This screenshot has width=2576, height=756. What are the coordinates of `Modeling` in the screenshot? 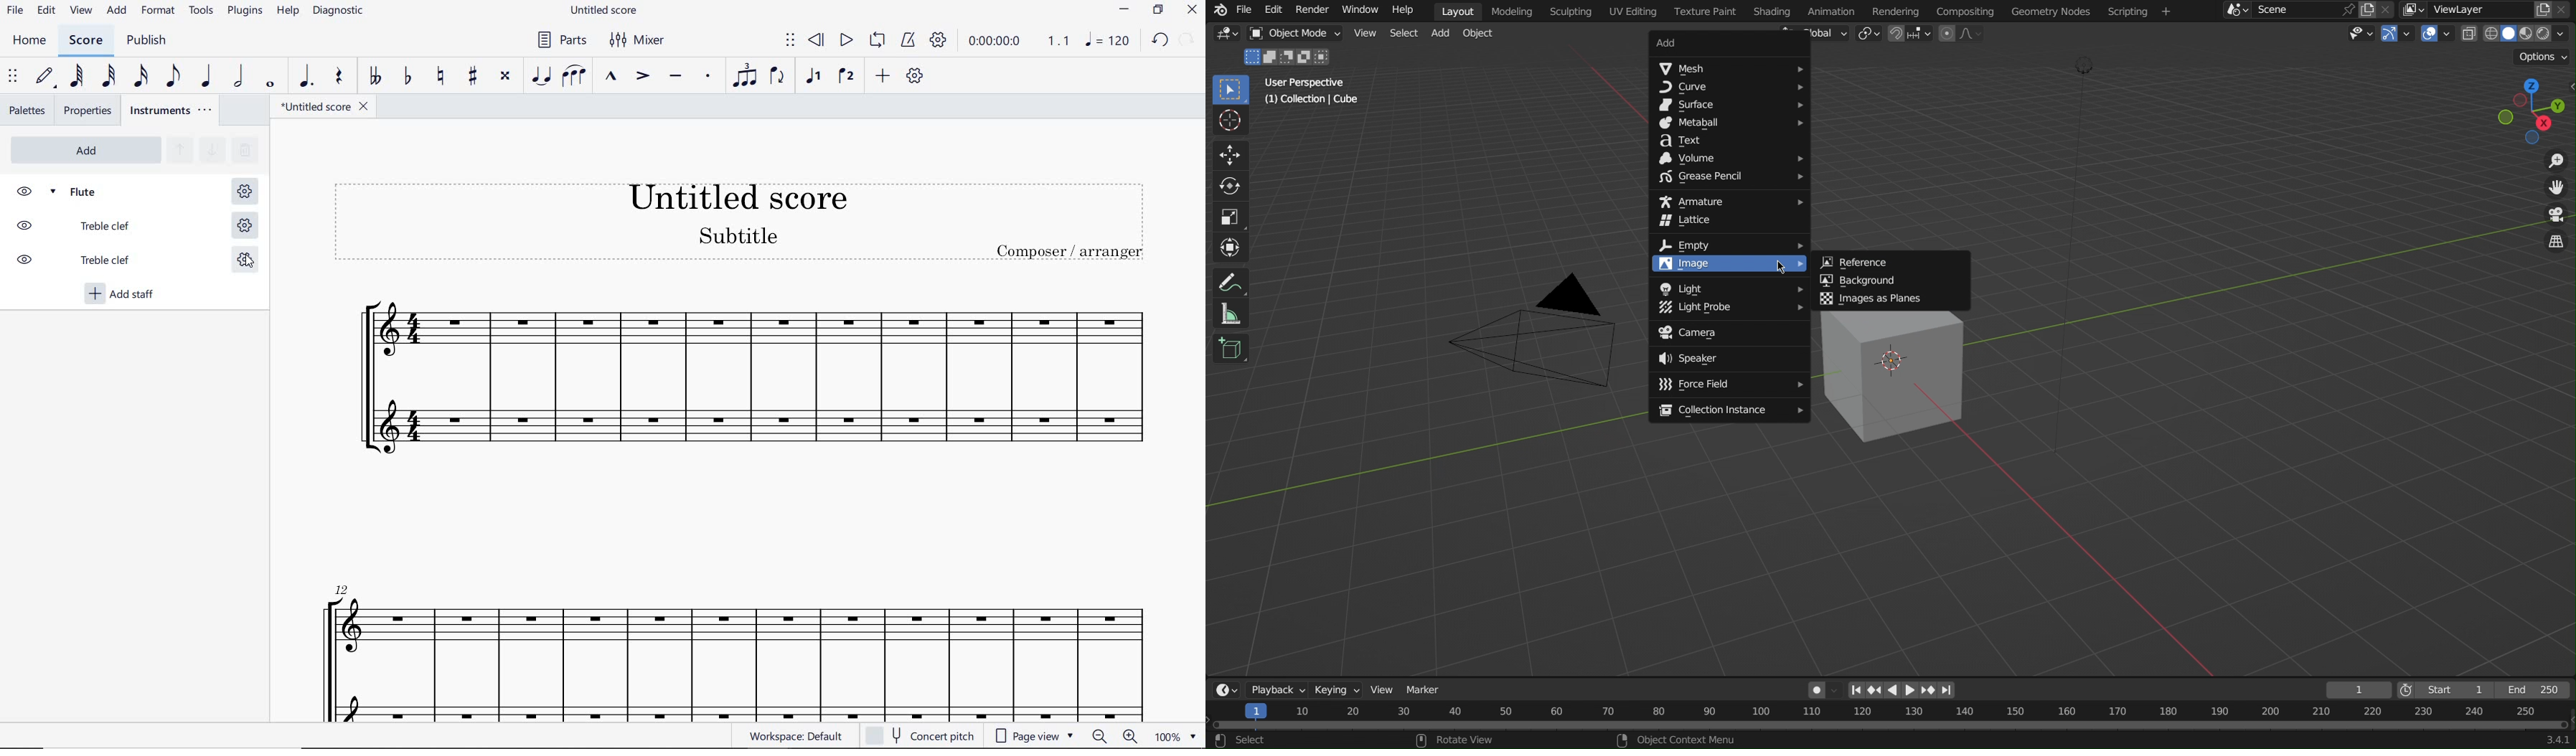 It's located at (1514, 11).